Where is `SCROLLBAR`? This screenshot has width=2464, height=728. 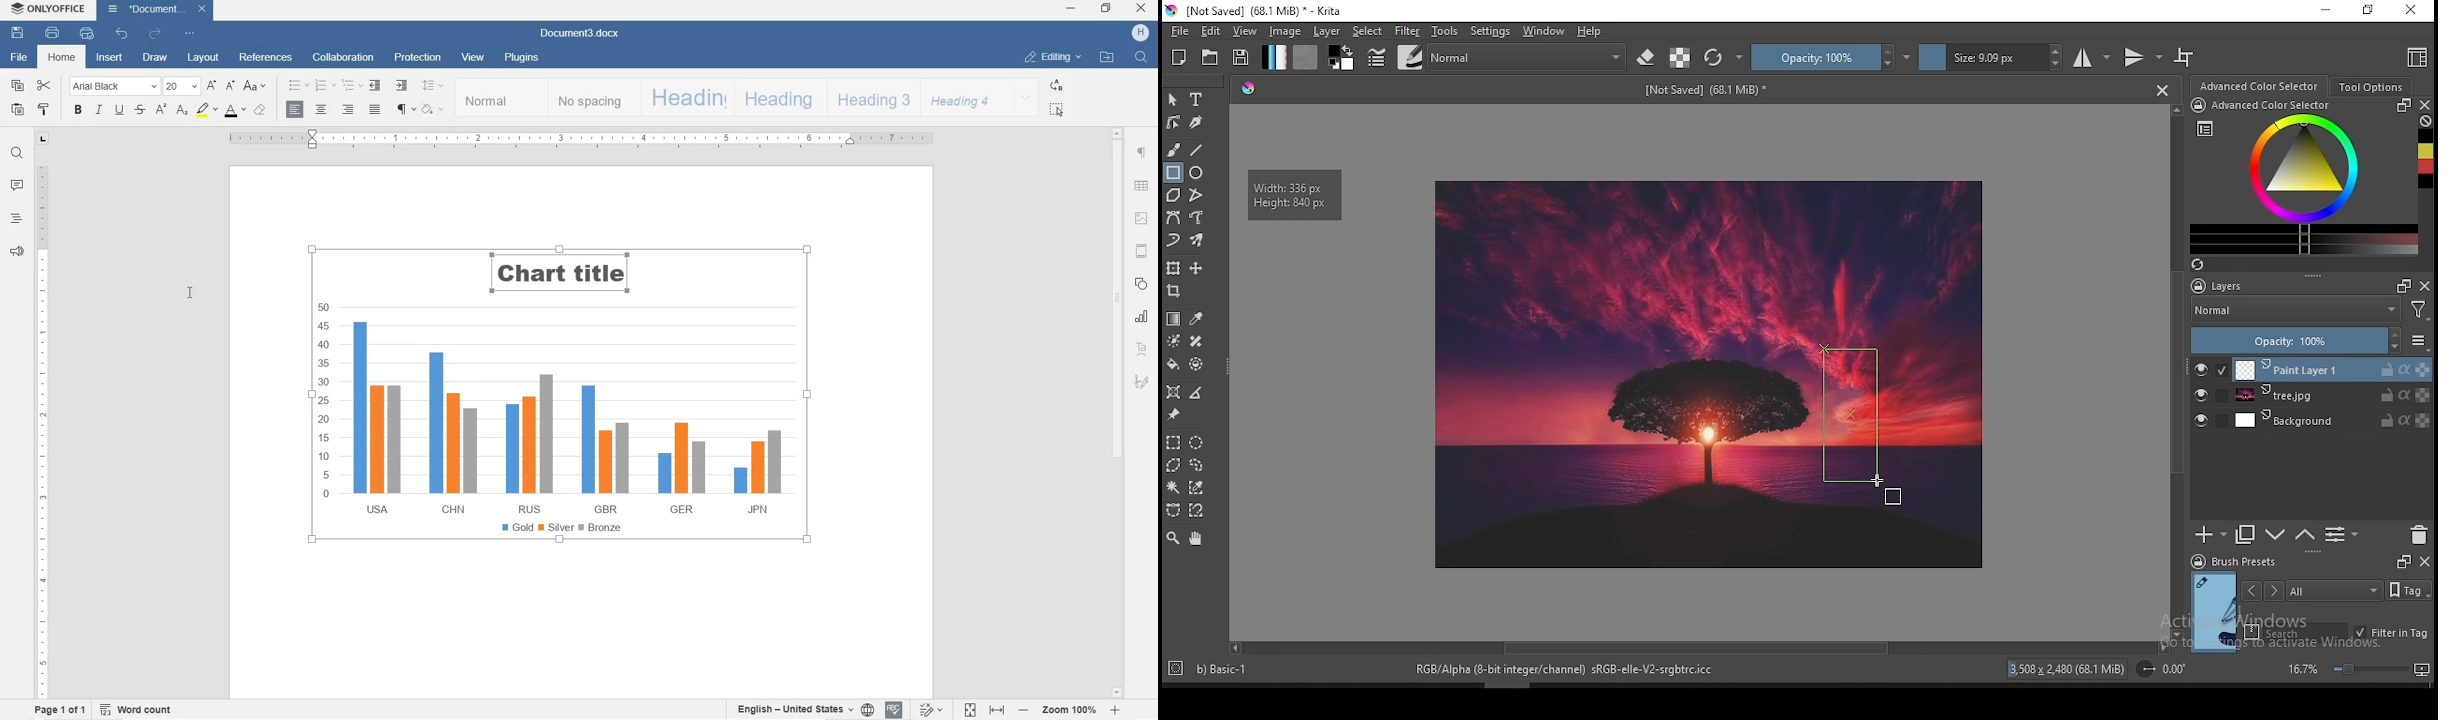 SCROLLBAR is located at coordinates (1117, 413).